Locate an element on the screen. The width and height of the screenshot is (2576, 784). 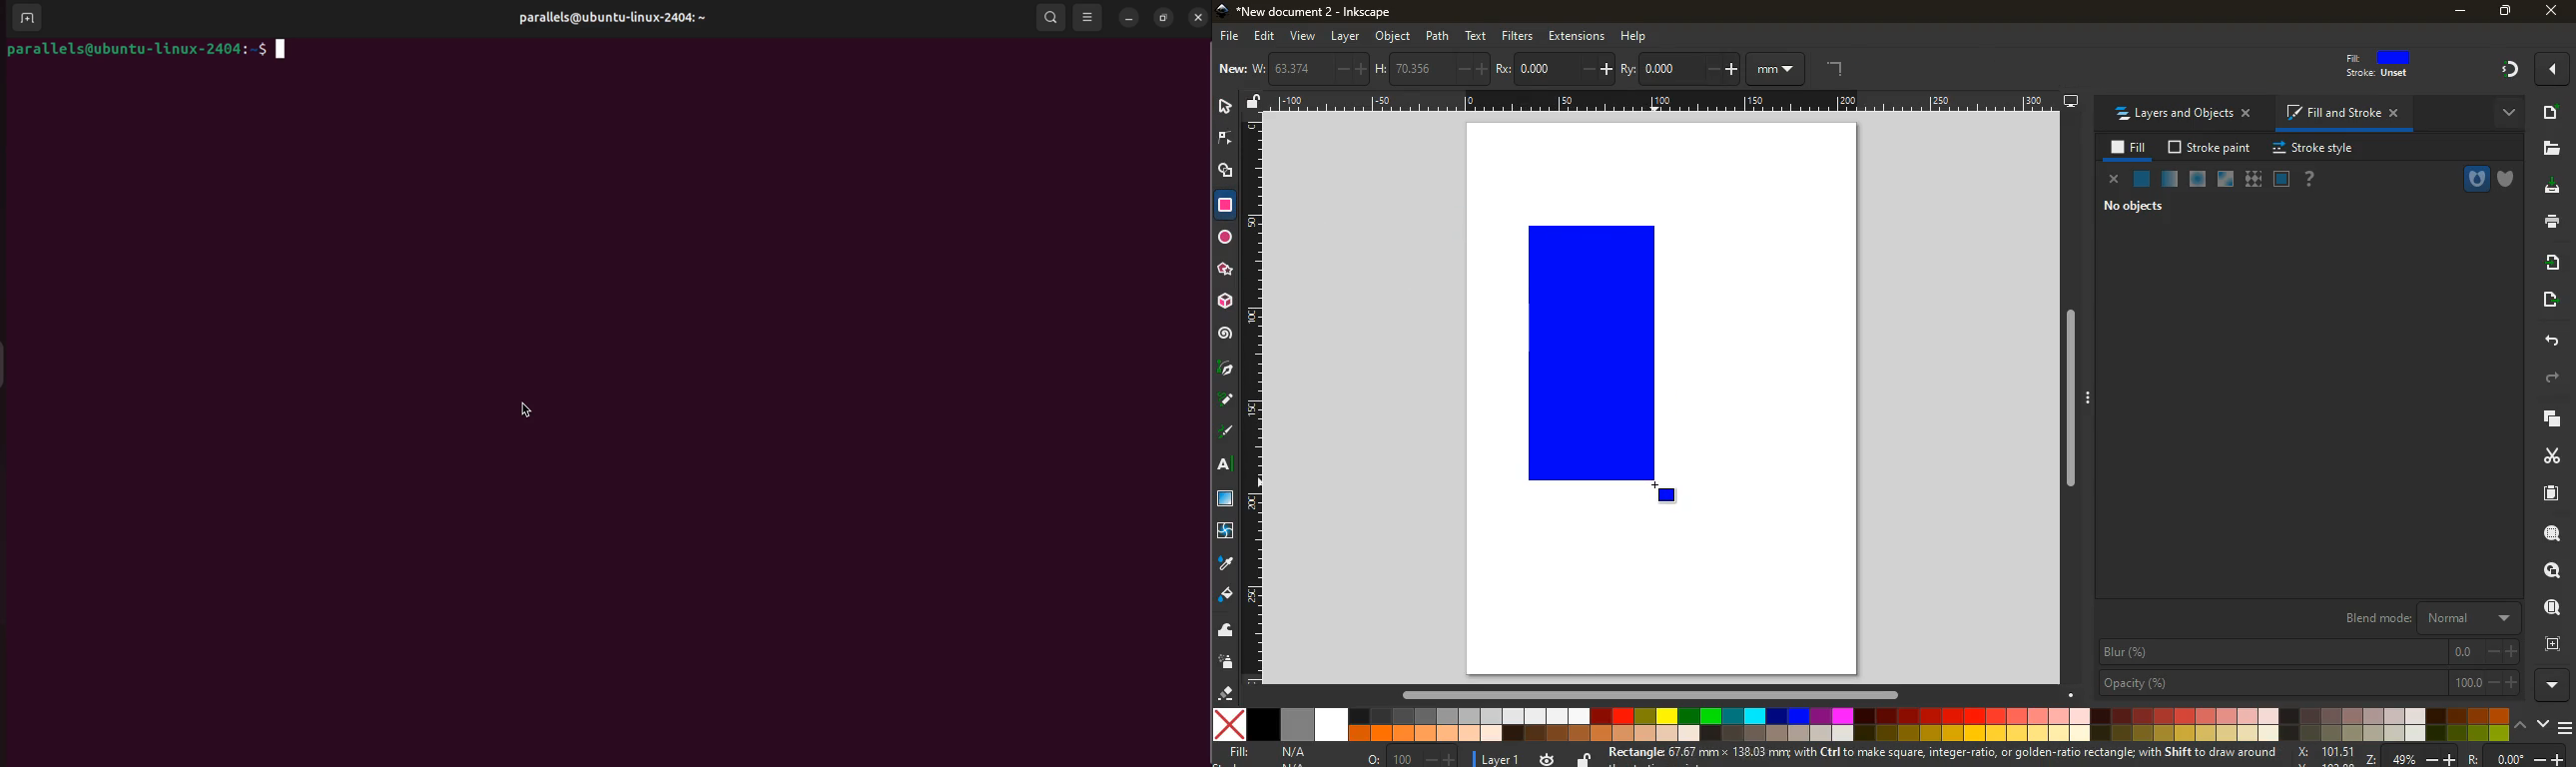
ice is located at coordinates (2198, 178).